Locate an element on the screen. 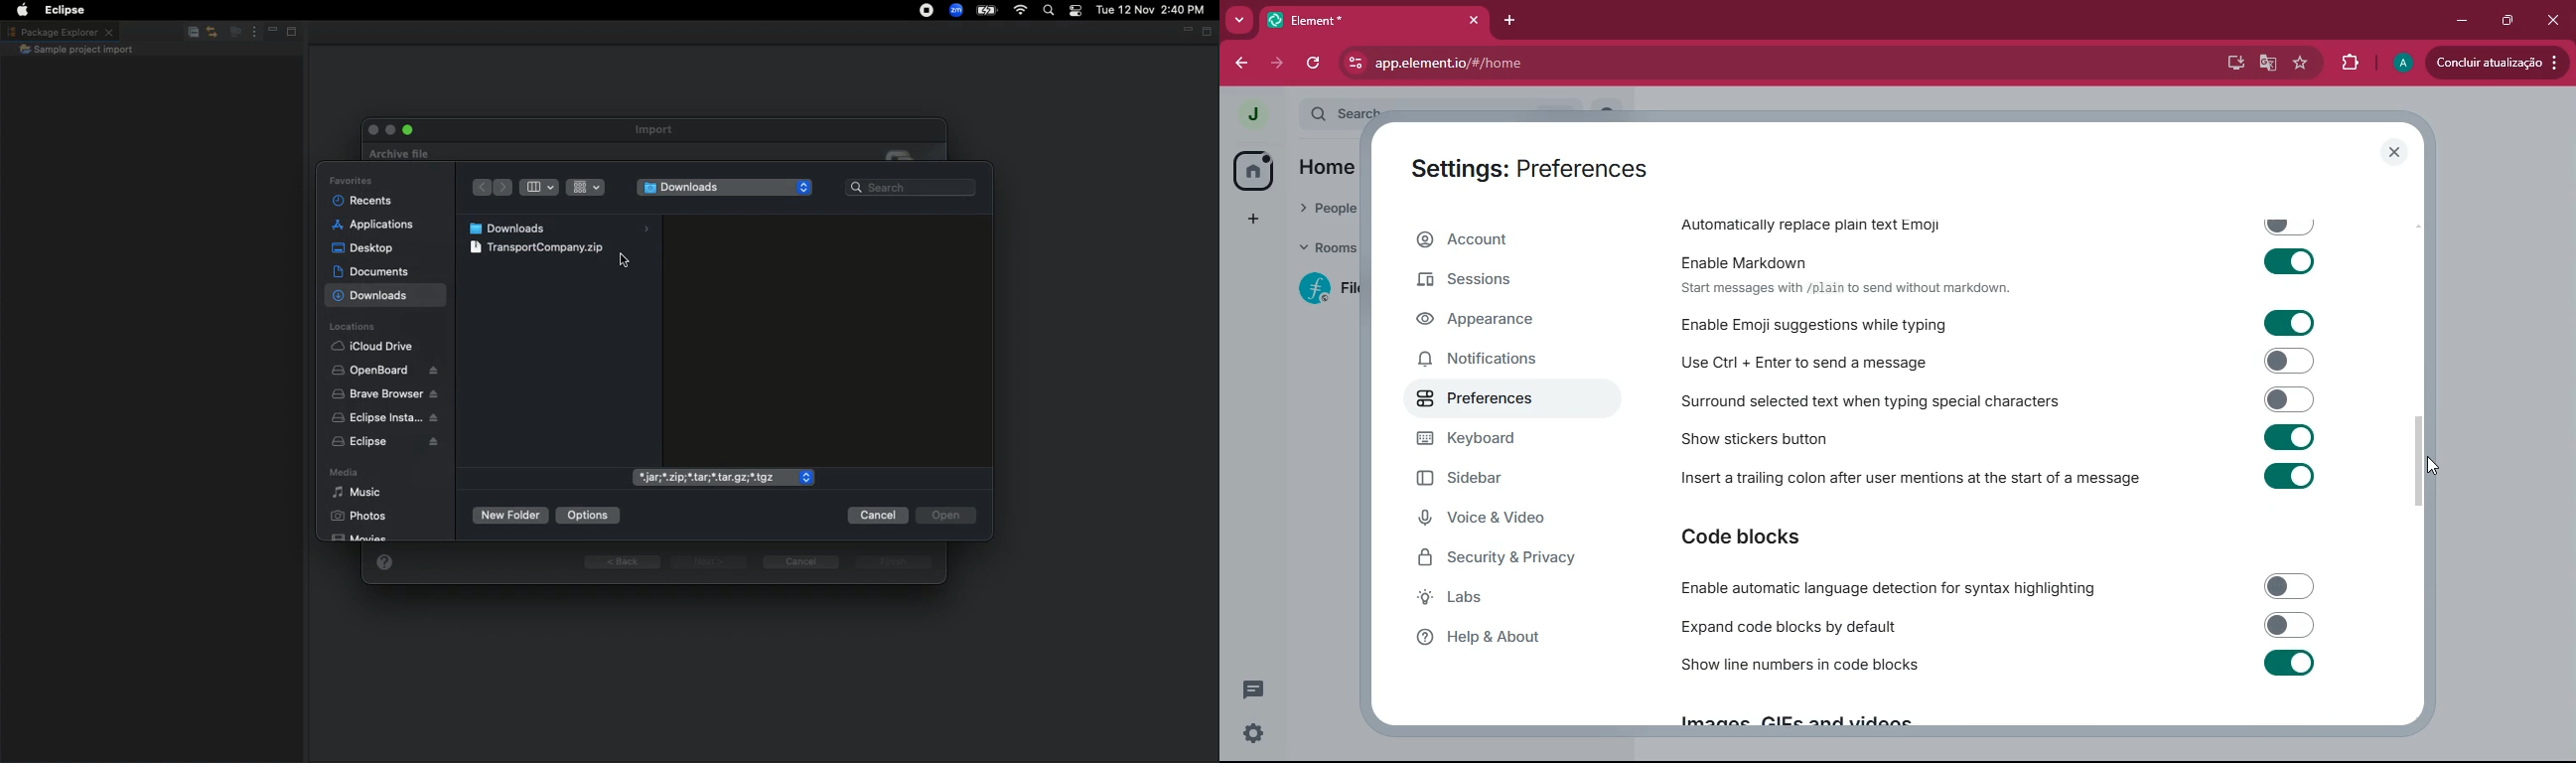 The height and width of the screenshot is (784, 2576). Back is located at coordinates (479, 188).